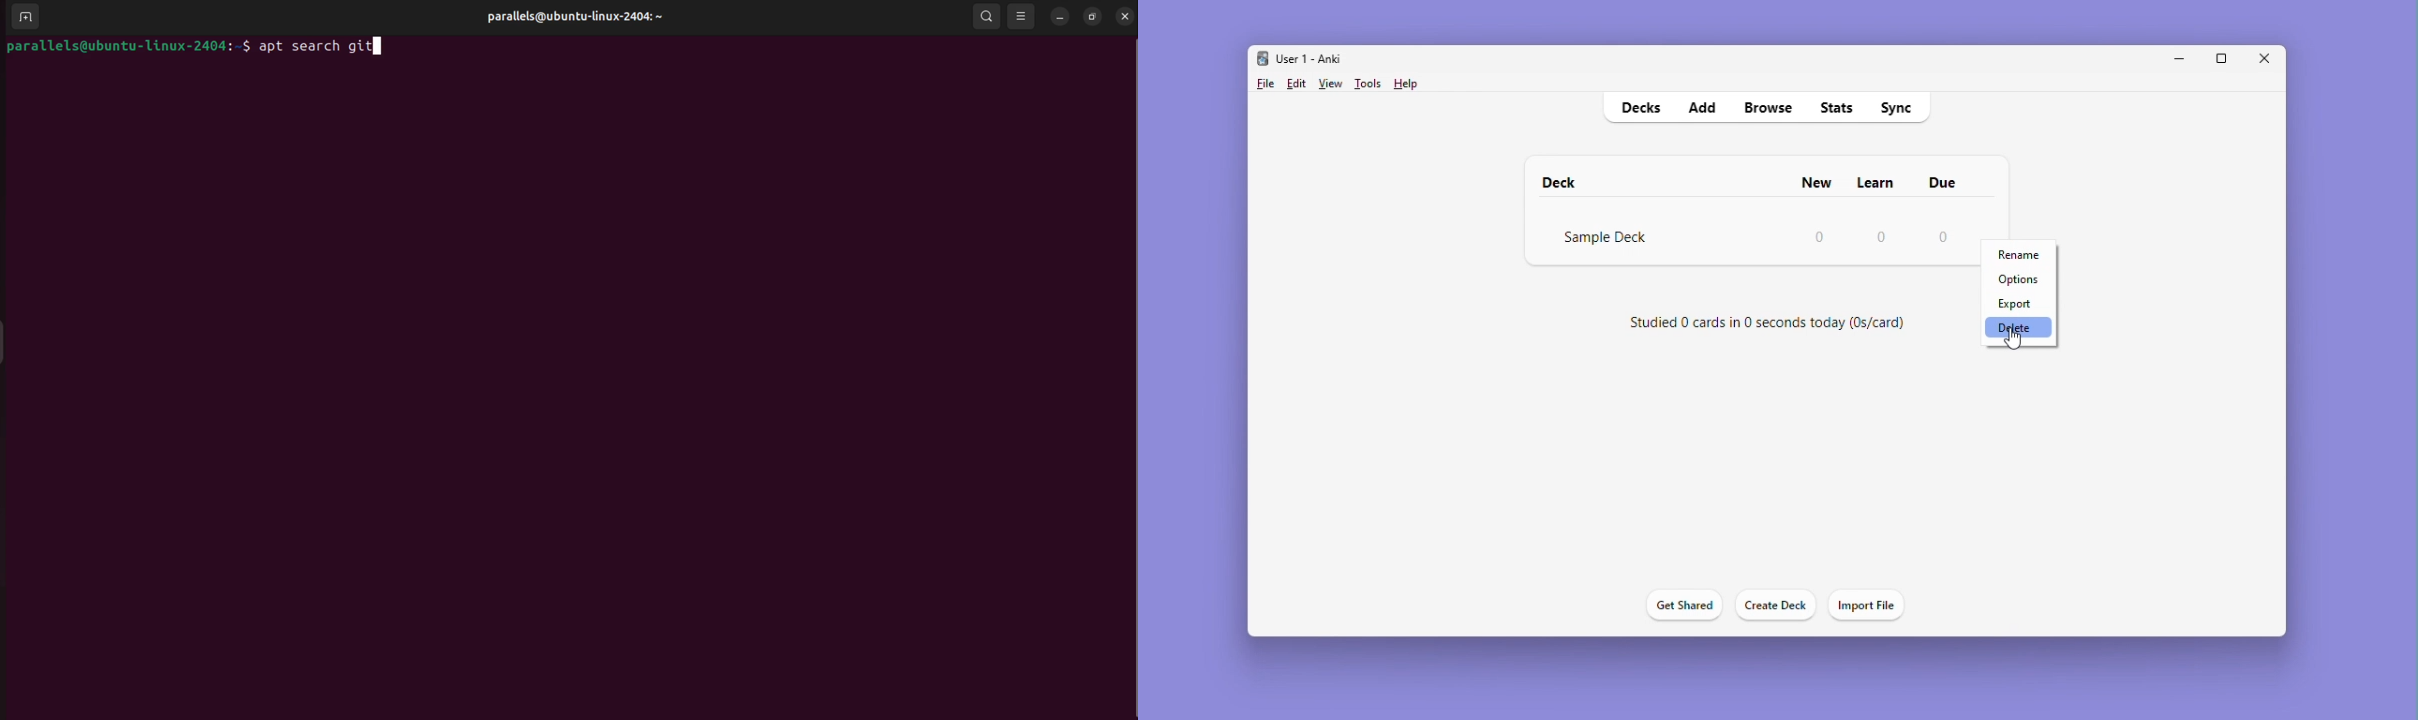 The image size is (2436, 728). What do you see at coordinates (2180, 58) in the screenshot?
I see `Minimise` at bounding box center [2180, 58].